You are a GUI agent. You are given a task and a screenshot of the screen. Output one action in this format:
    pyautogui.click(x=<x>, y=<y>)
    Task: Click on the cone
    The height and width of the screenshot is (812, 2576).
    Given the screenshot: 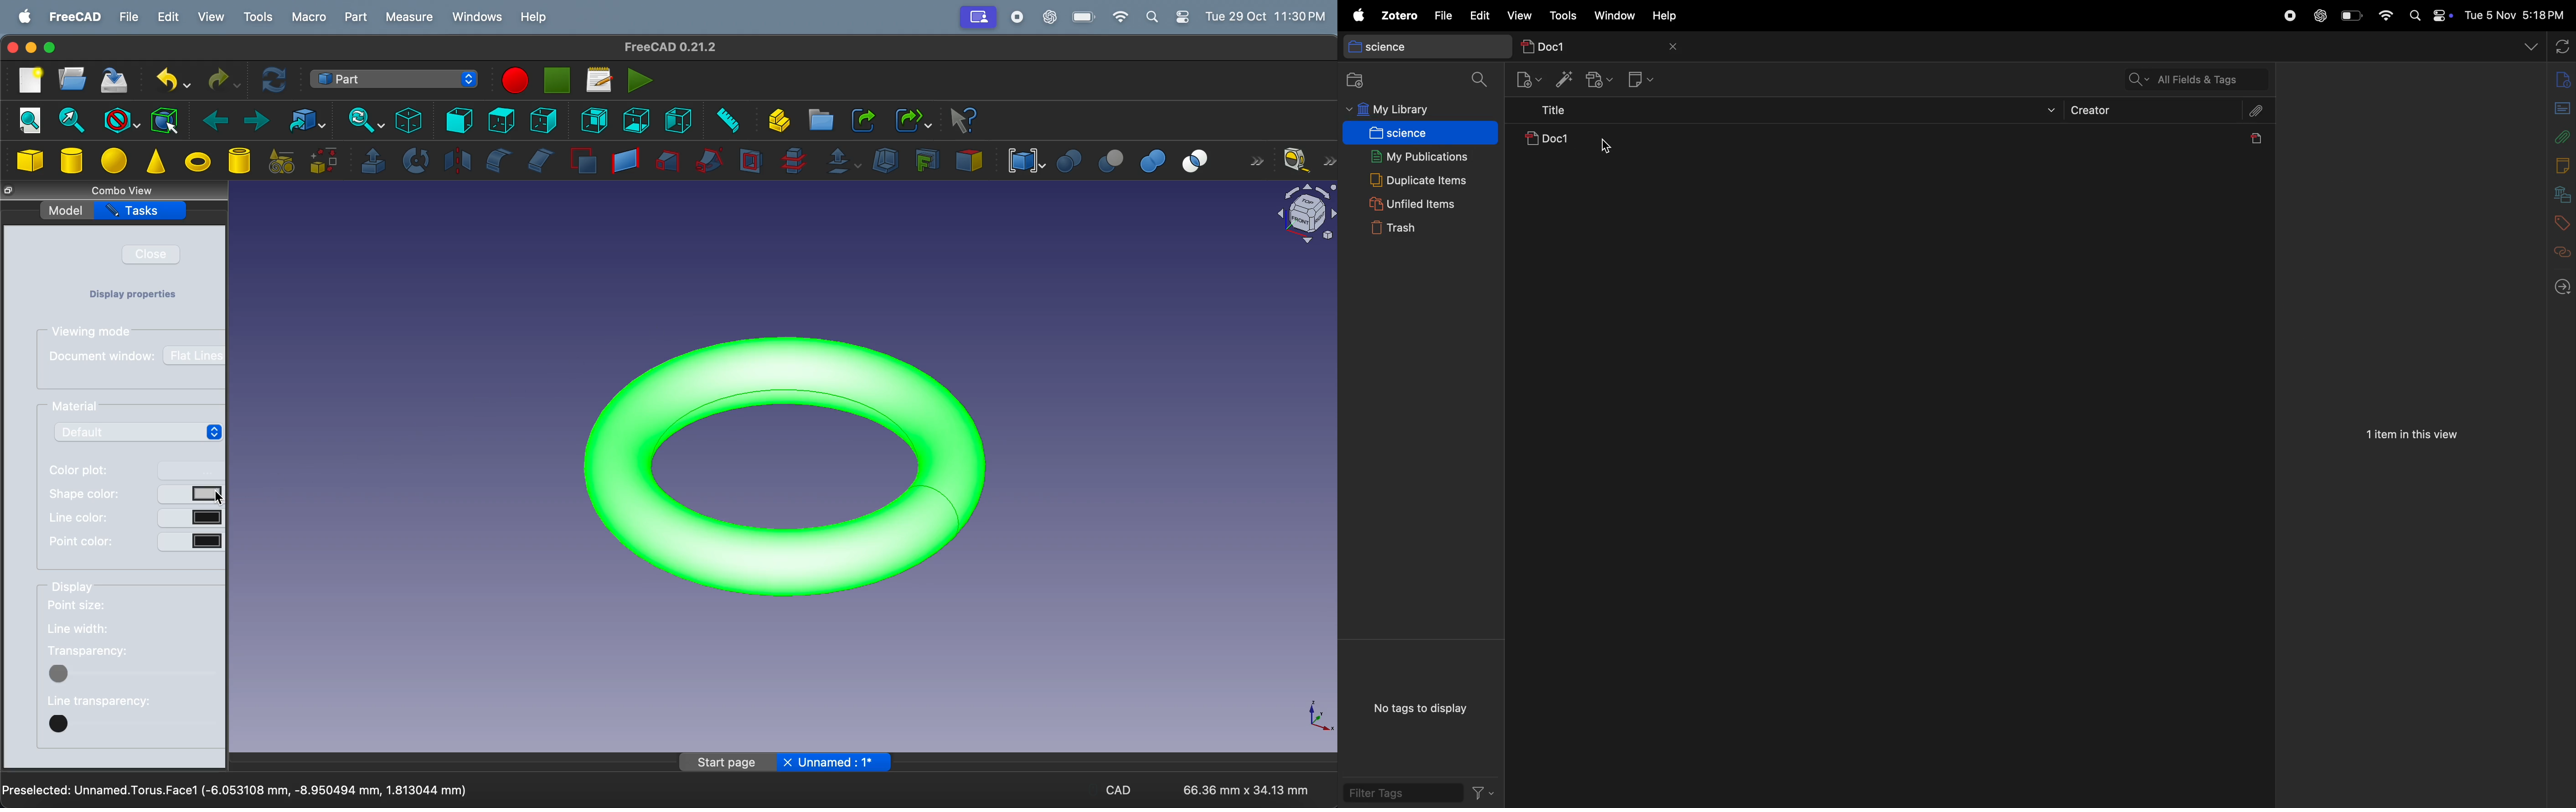 What is the action you would take?
    pyautogui.click(x=156, y=162)
    